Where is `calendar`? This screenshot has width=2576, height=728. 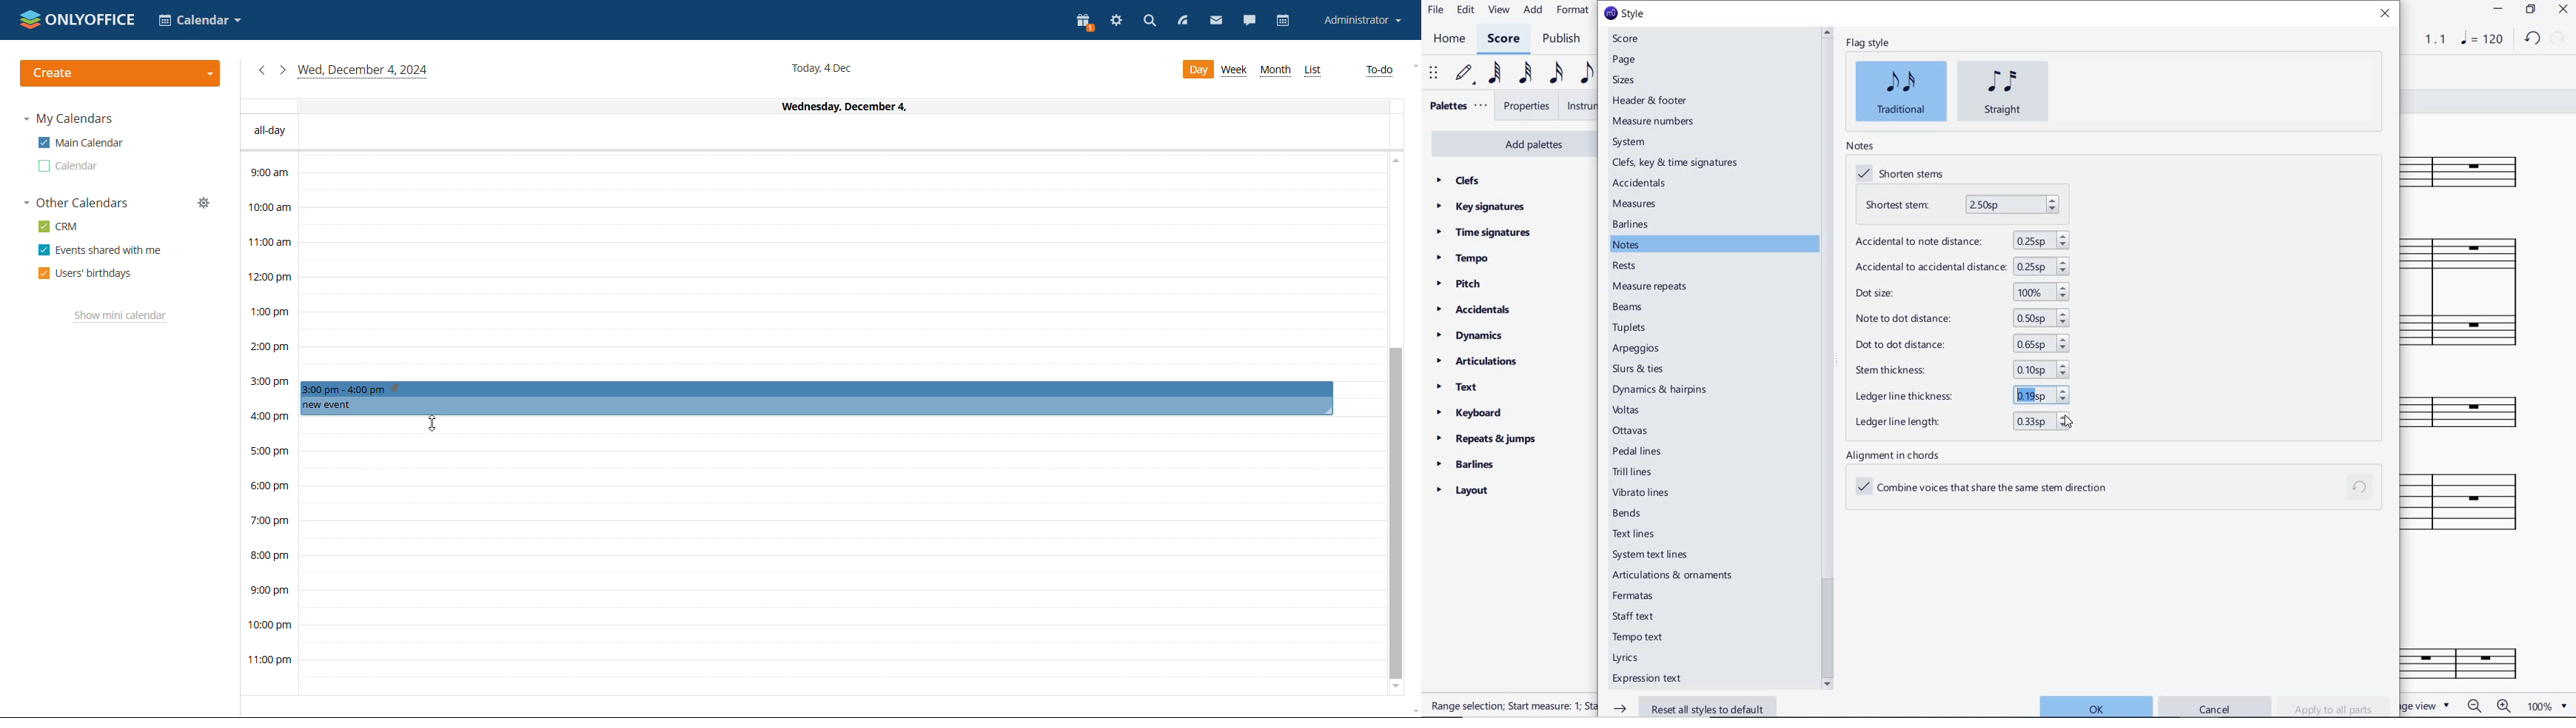
calendar is located at coordinates (69, 166).